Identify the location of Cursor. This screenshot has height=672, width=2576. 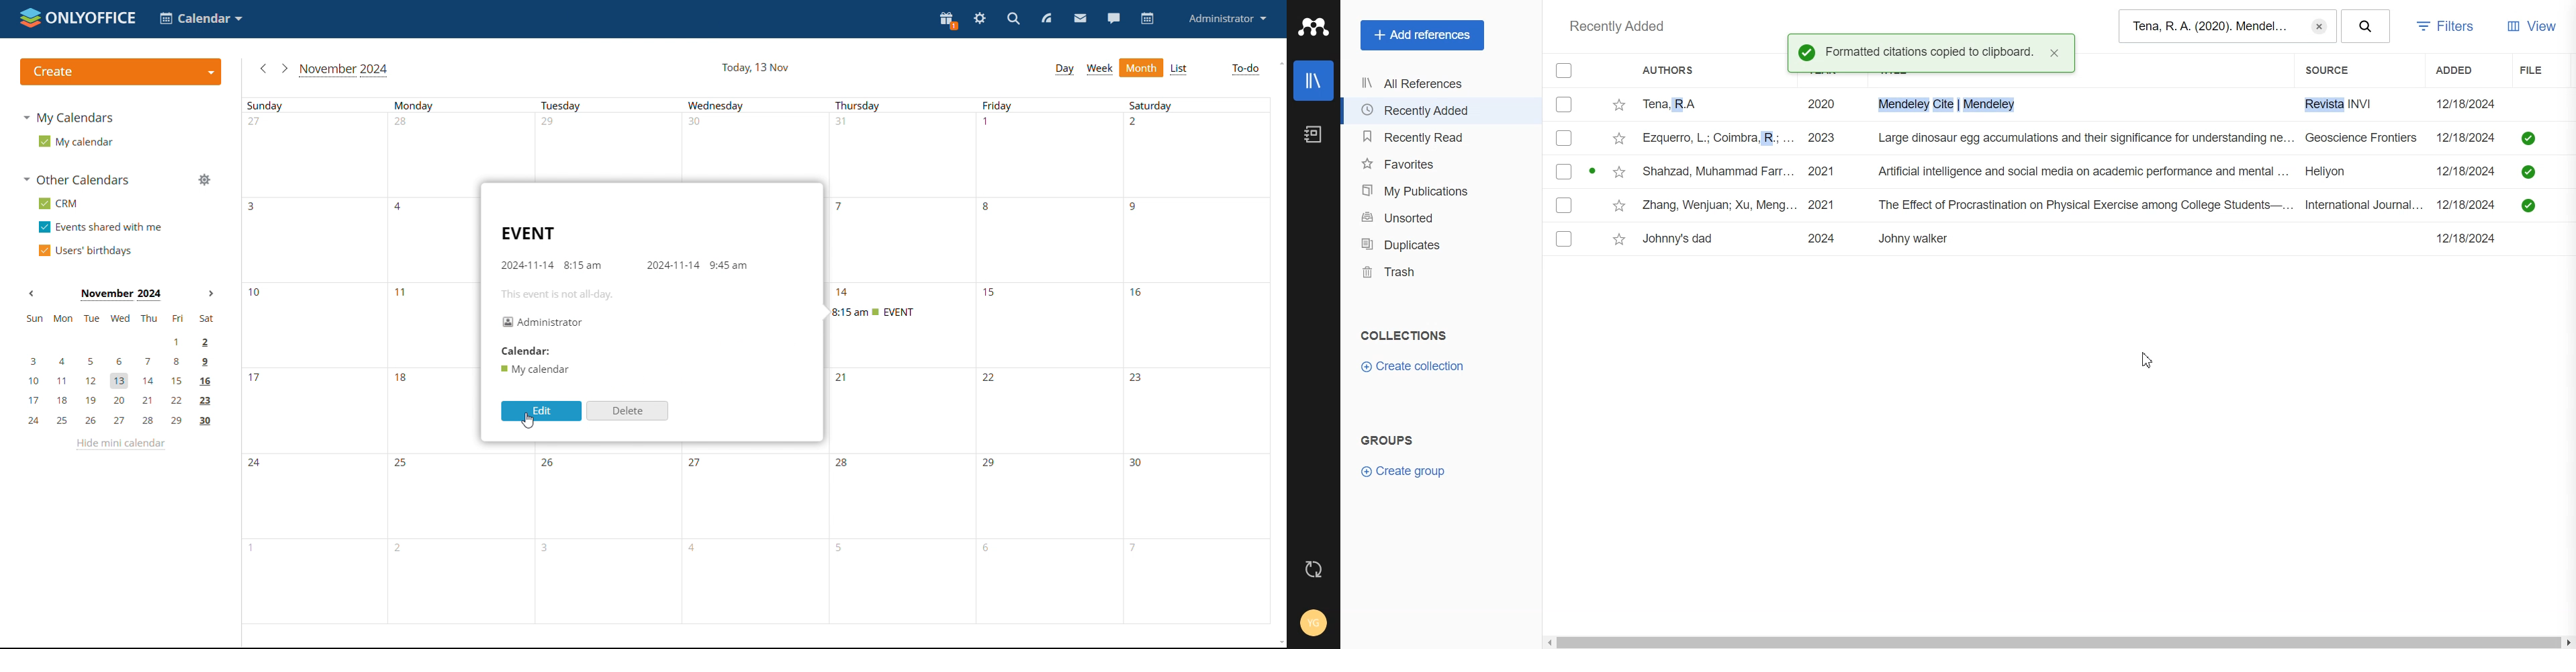
(2149, 360).